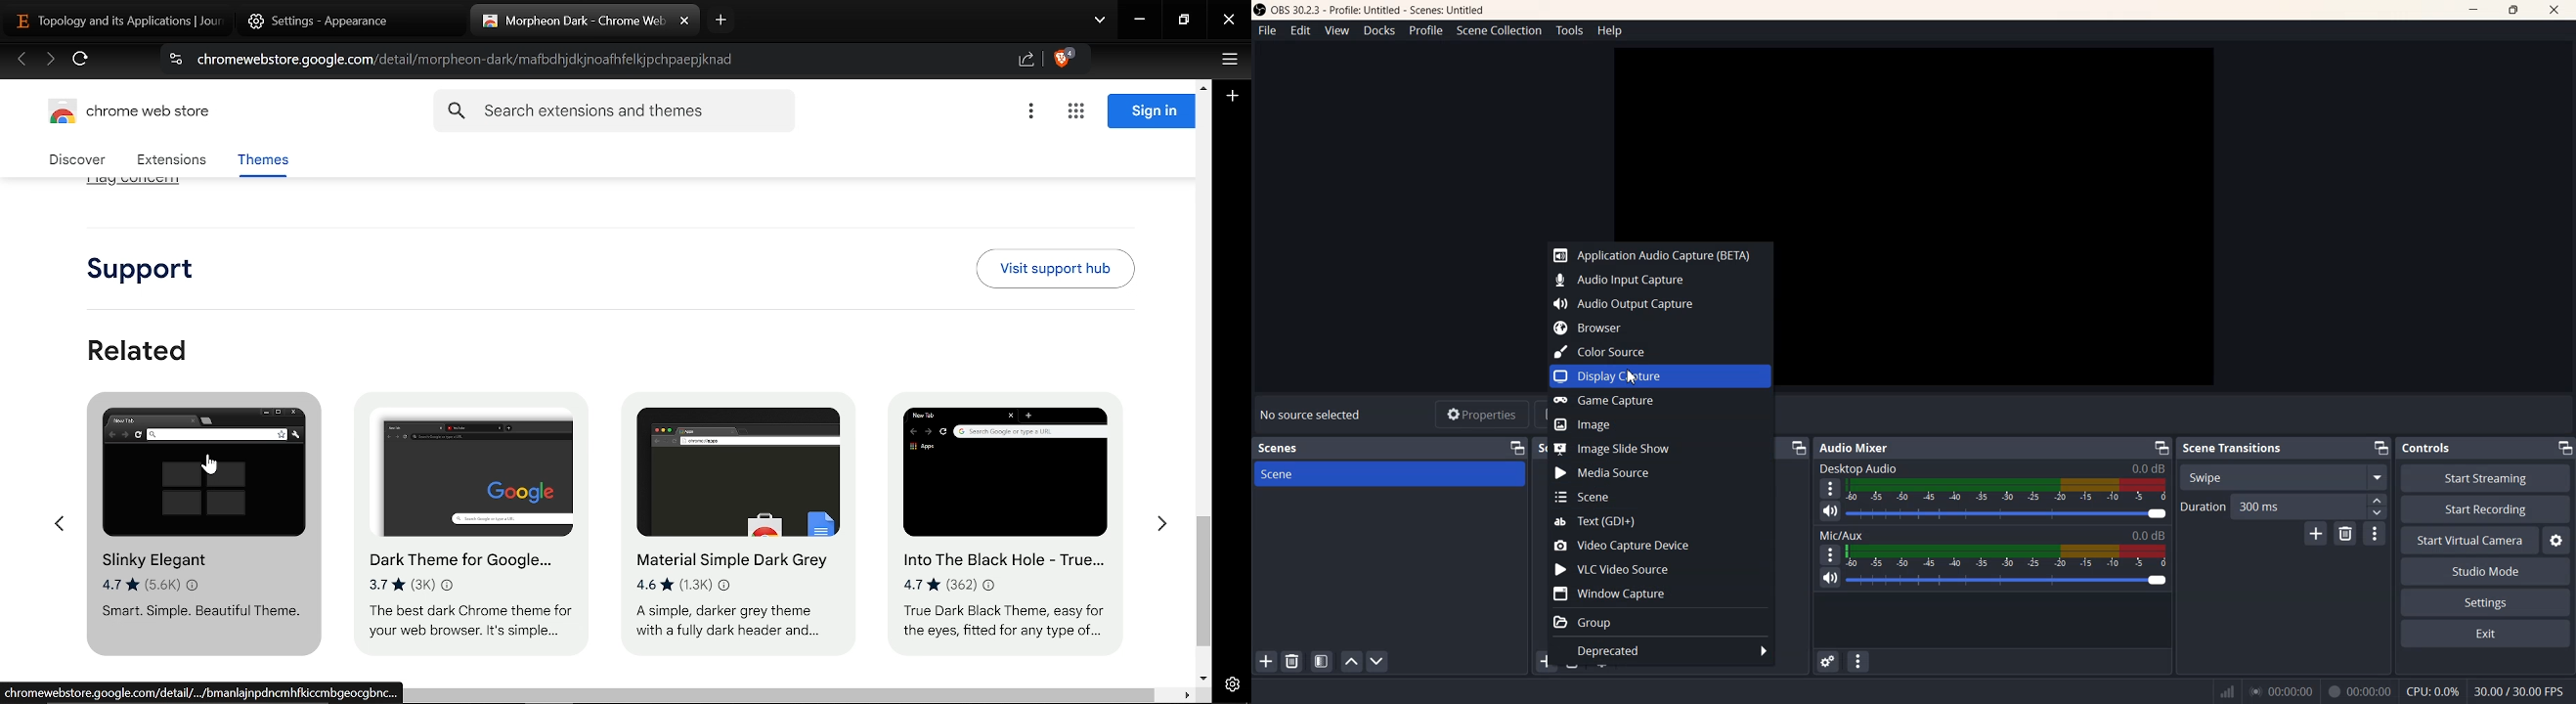  I want to click on Audio Input Capture, so click(1658, 281).